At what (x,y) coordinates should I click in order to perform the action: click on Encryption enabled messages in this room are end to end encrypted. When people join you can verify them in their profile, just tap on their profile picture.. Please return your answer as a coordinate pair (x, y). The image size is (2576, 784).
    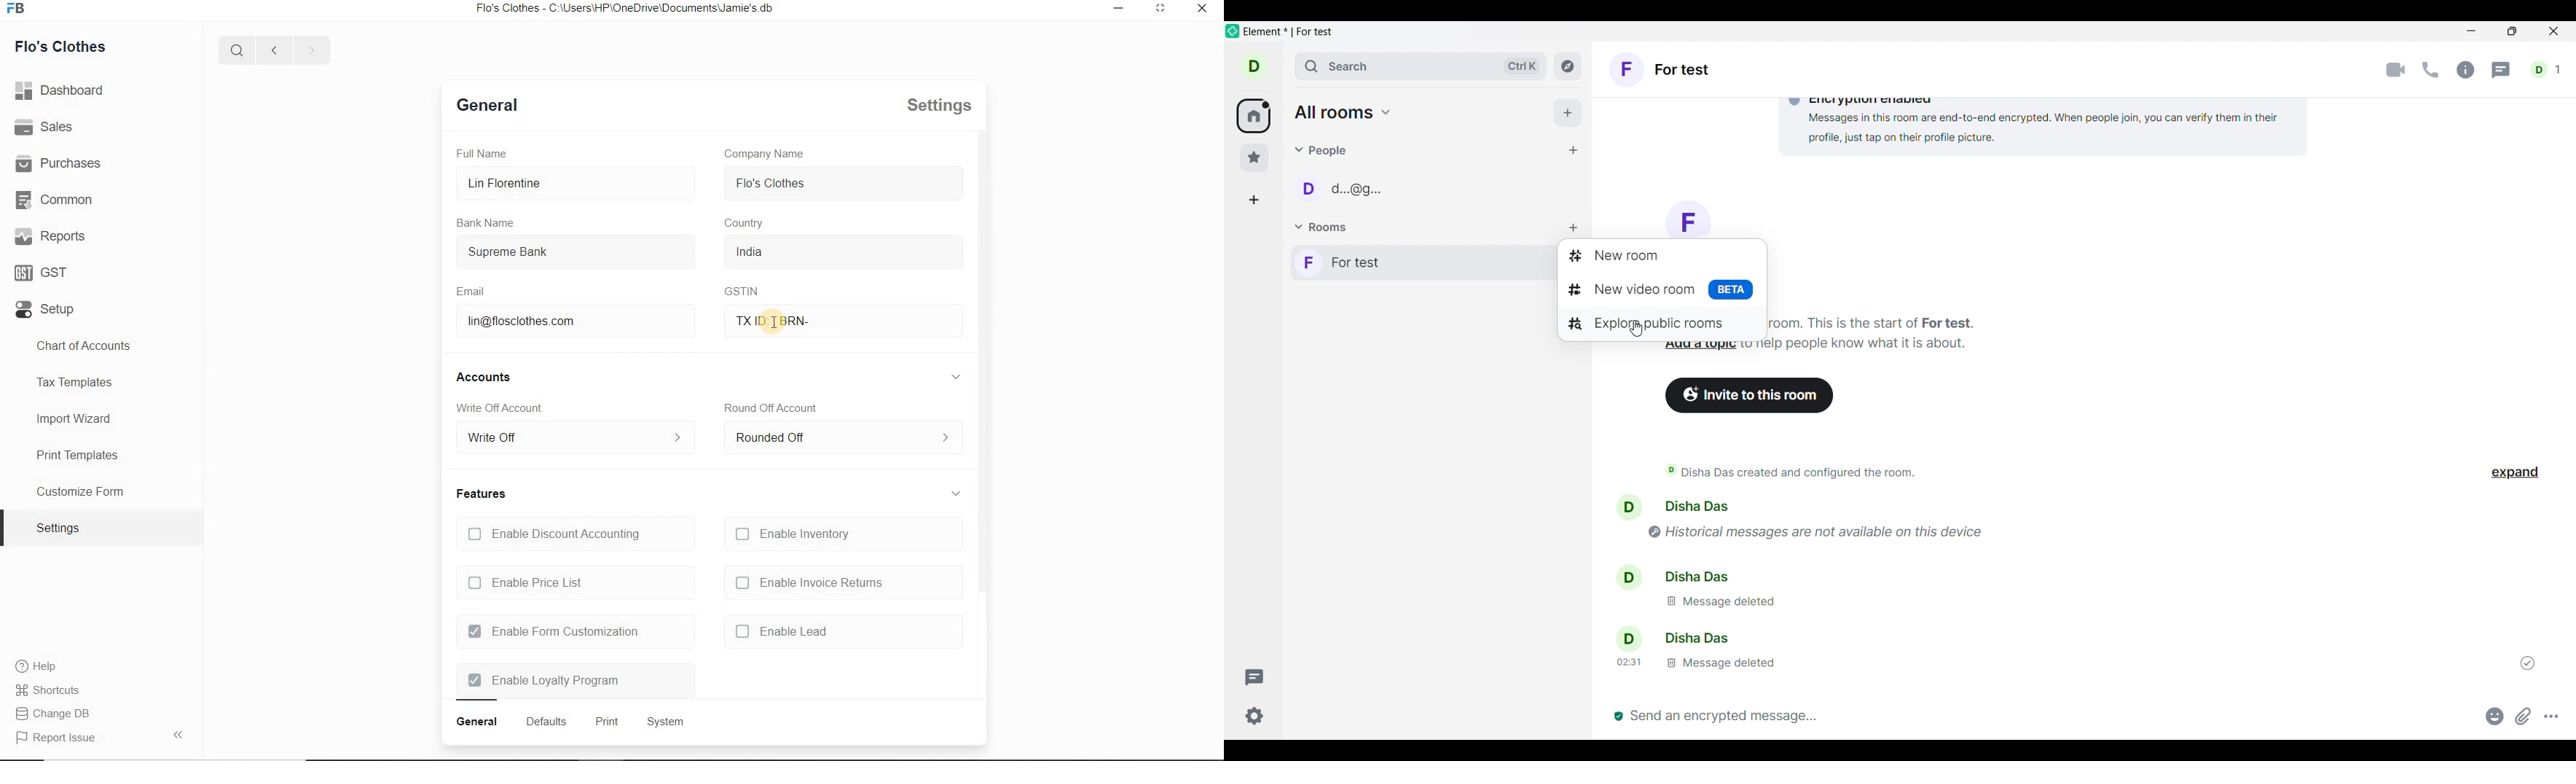
    Looking at the image, I should click on (2001, 120).